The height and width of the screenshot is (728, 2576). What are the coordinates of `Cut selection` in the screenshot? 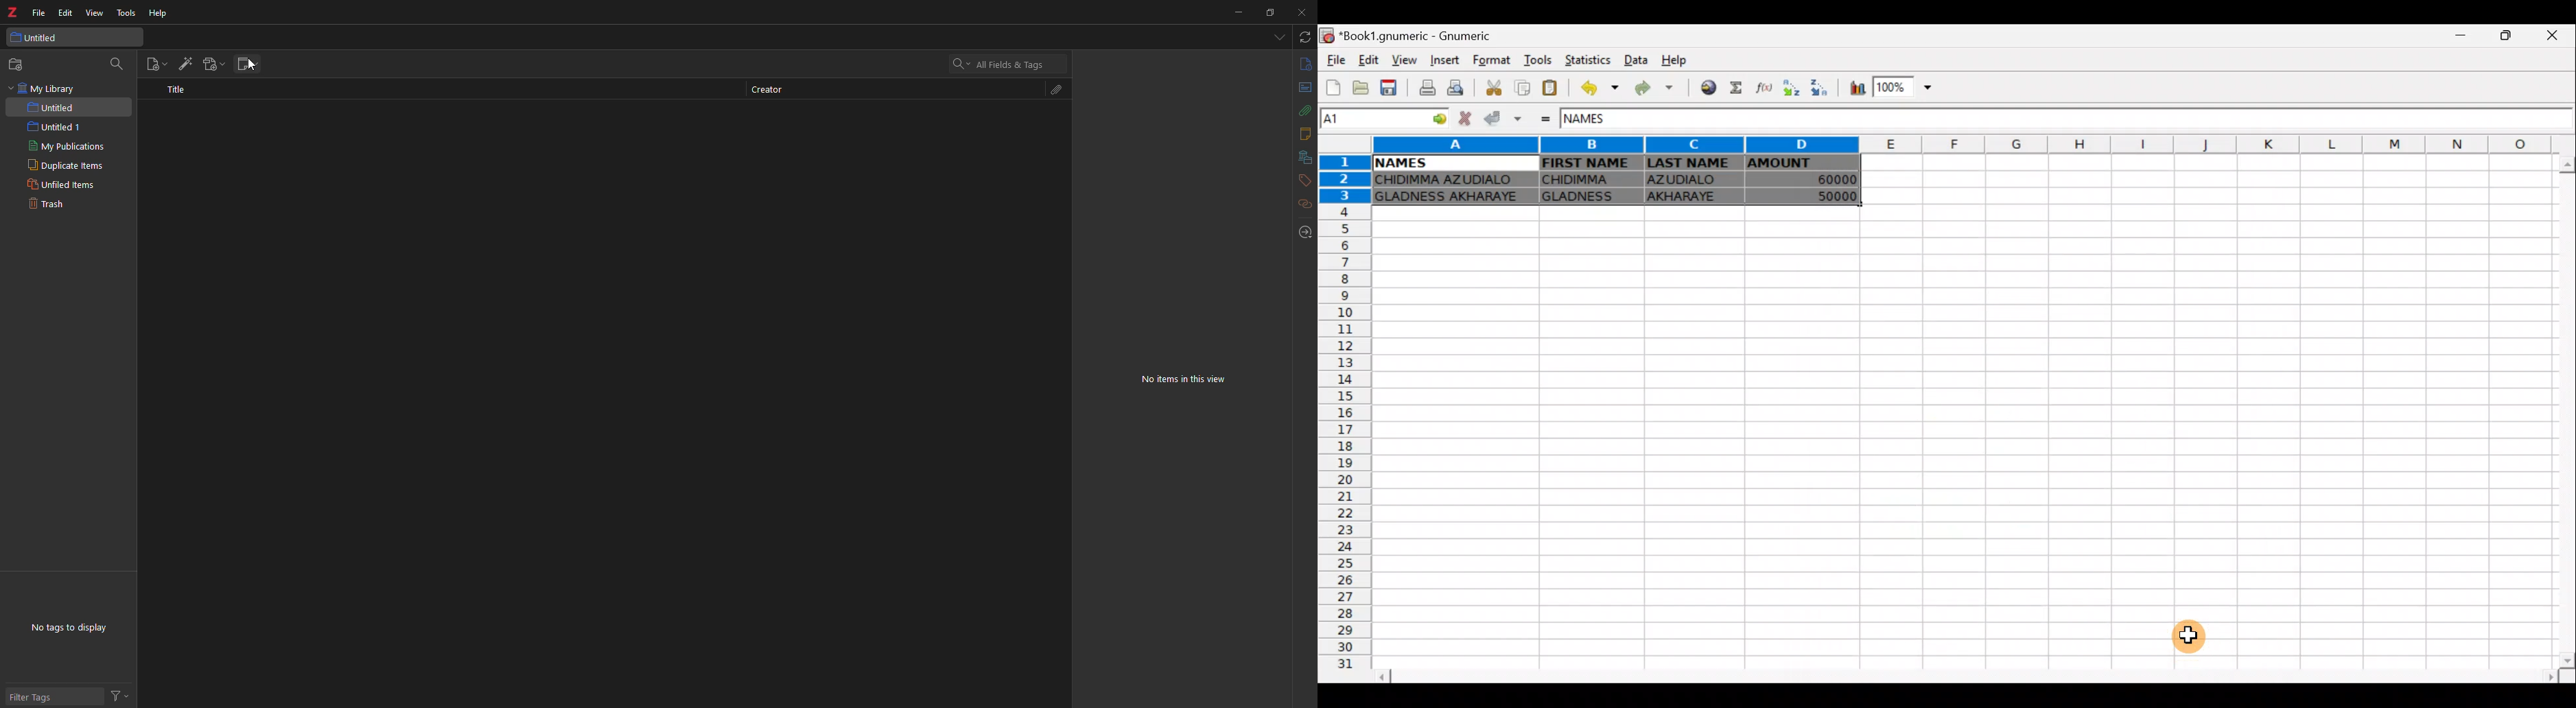 It's located at (1497, 90).